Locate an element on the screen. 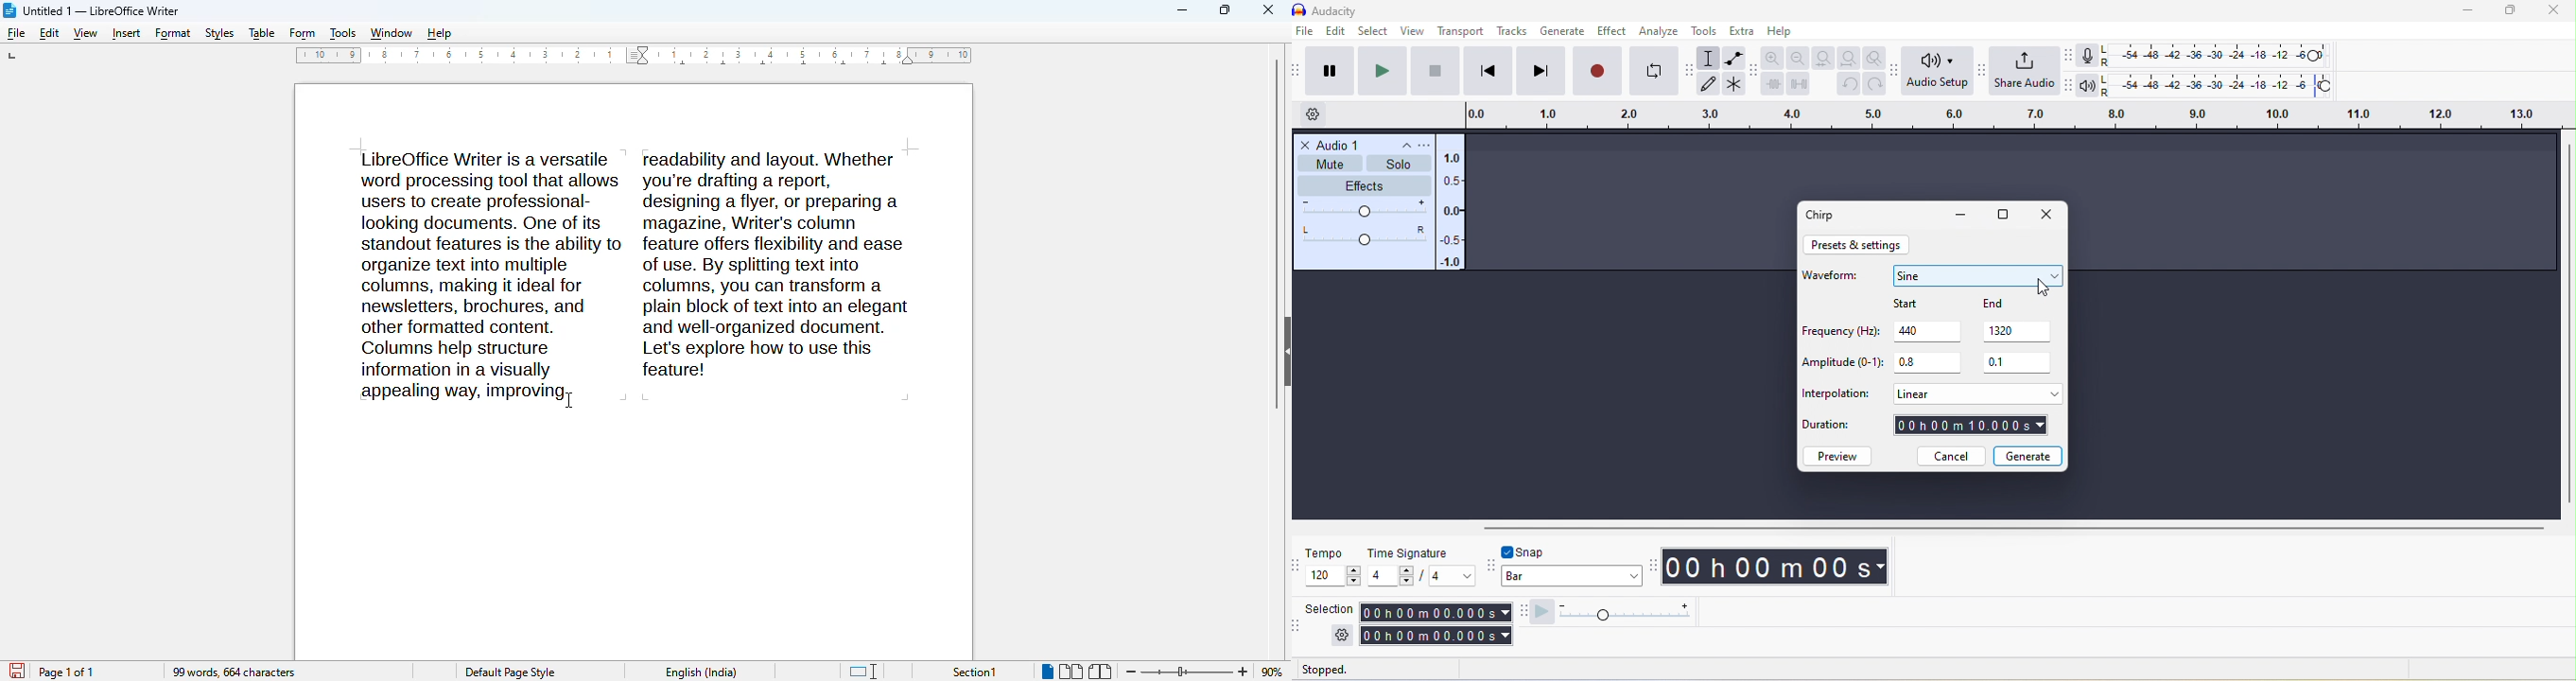 The height and width of the screenshot is (700, 2576). audacity time signature toolbar is located at coordinates (1300, 565).